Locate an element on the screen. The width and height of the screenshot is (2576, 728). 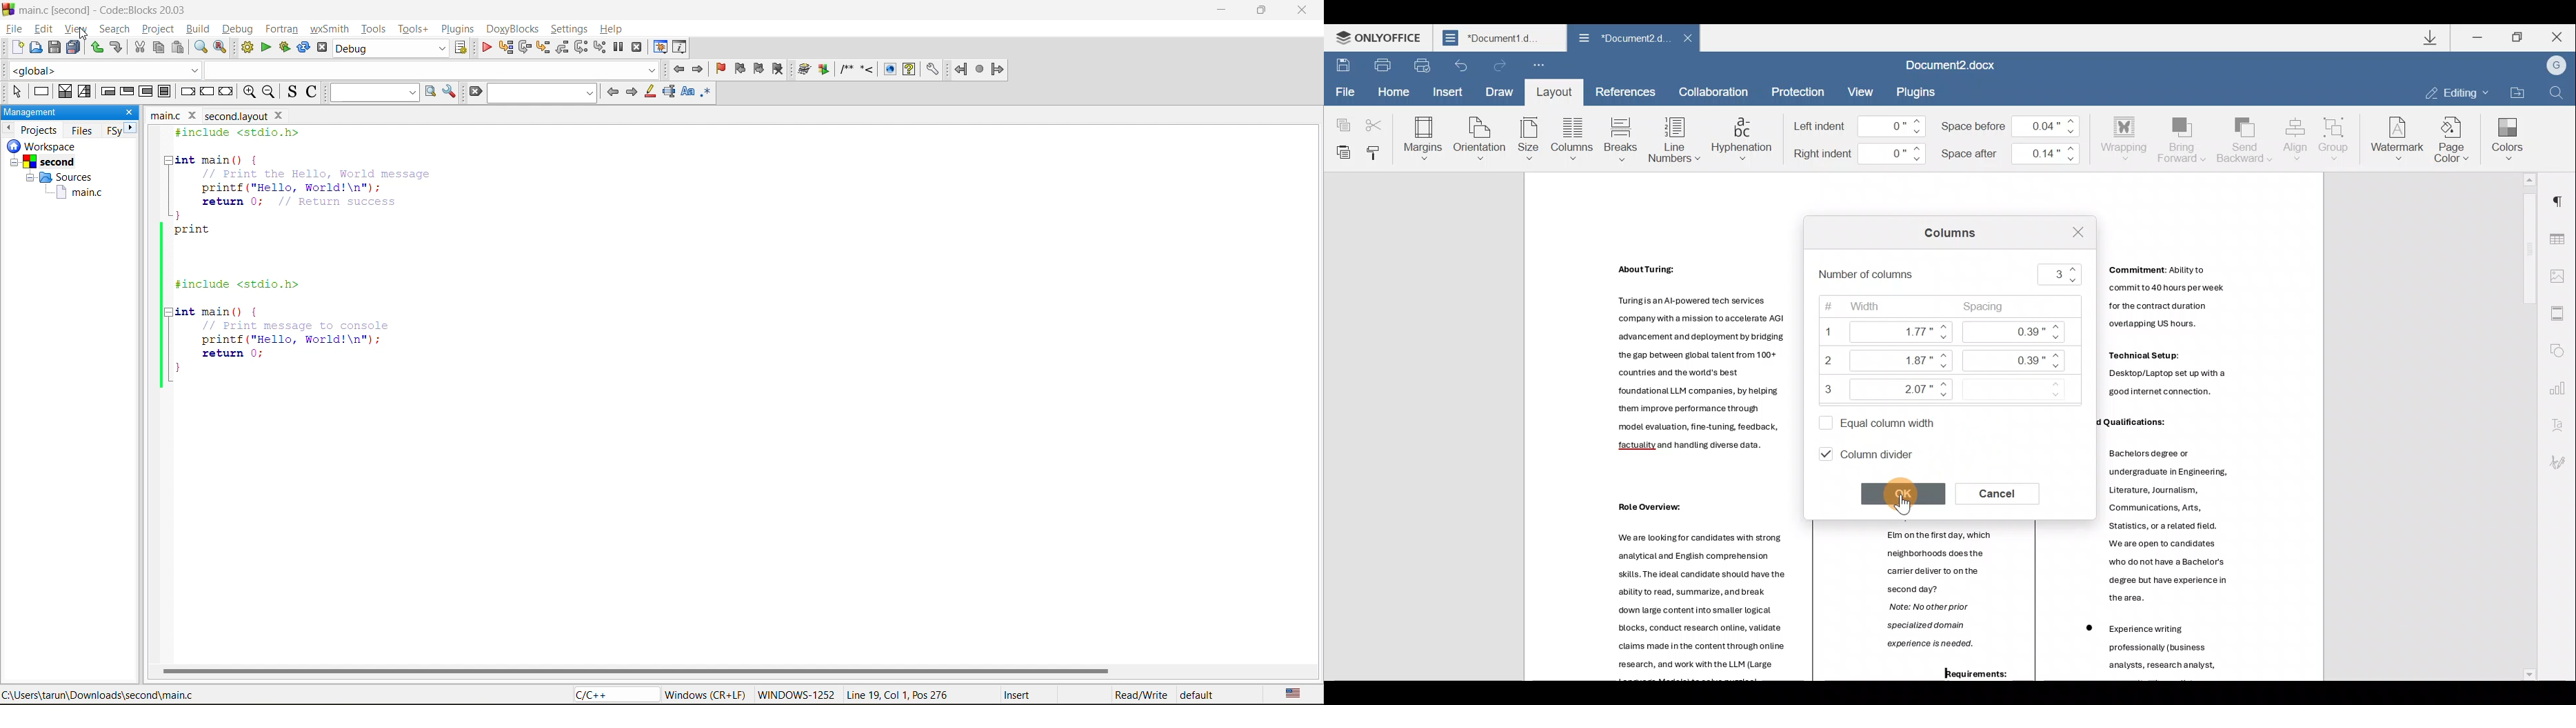
return instruction is located at coordinates (225, 92).